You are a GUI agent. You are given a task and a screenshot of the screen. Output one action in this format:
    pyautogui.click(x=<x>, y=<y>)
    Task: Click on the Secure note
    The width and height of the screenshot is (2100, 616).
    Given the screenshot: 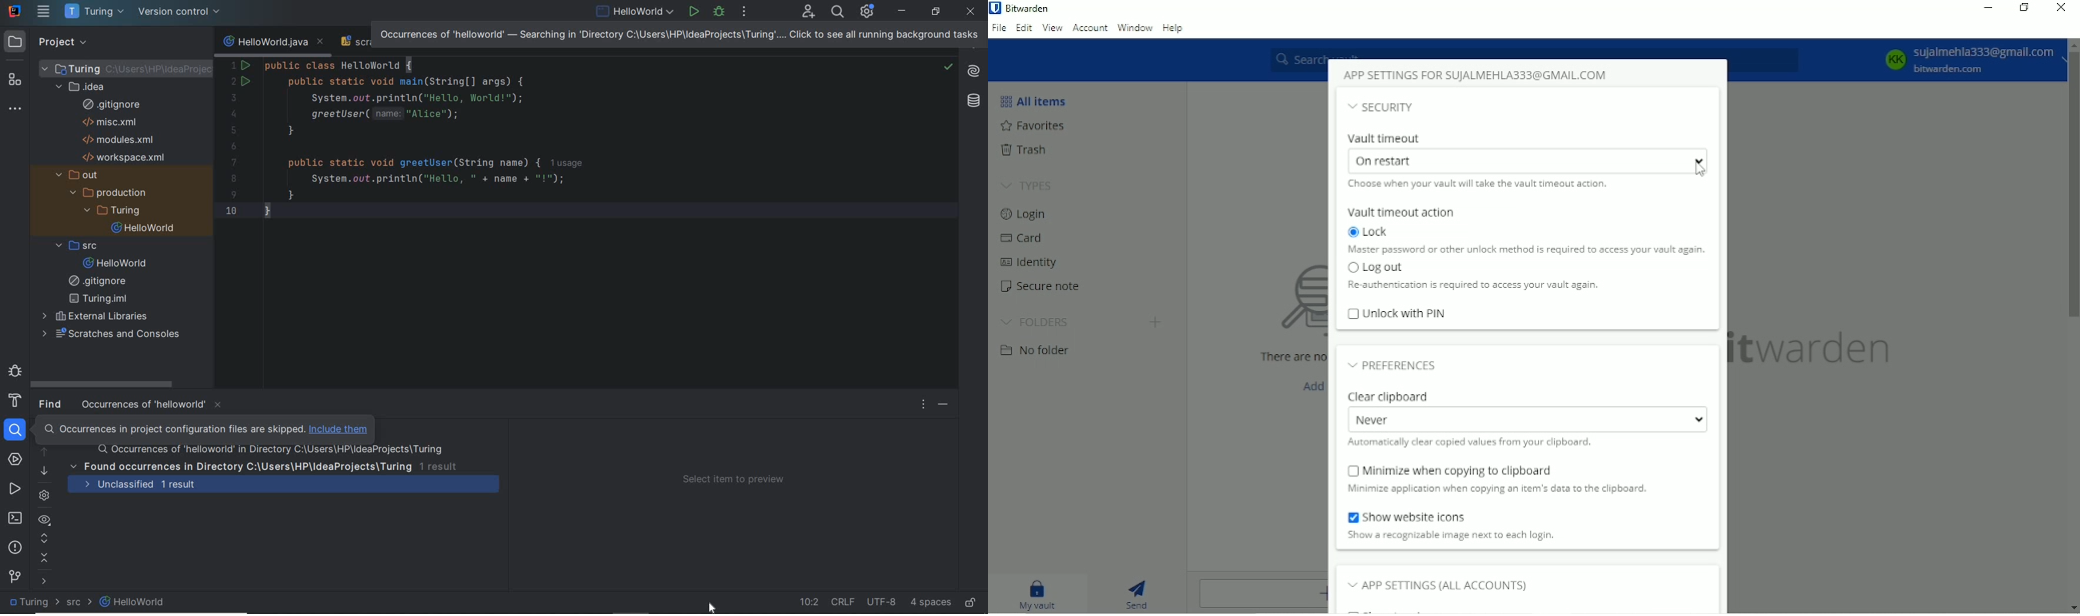 What is the action you would take?
    pyautogui.click(x=1039, y=284)
    